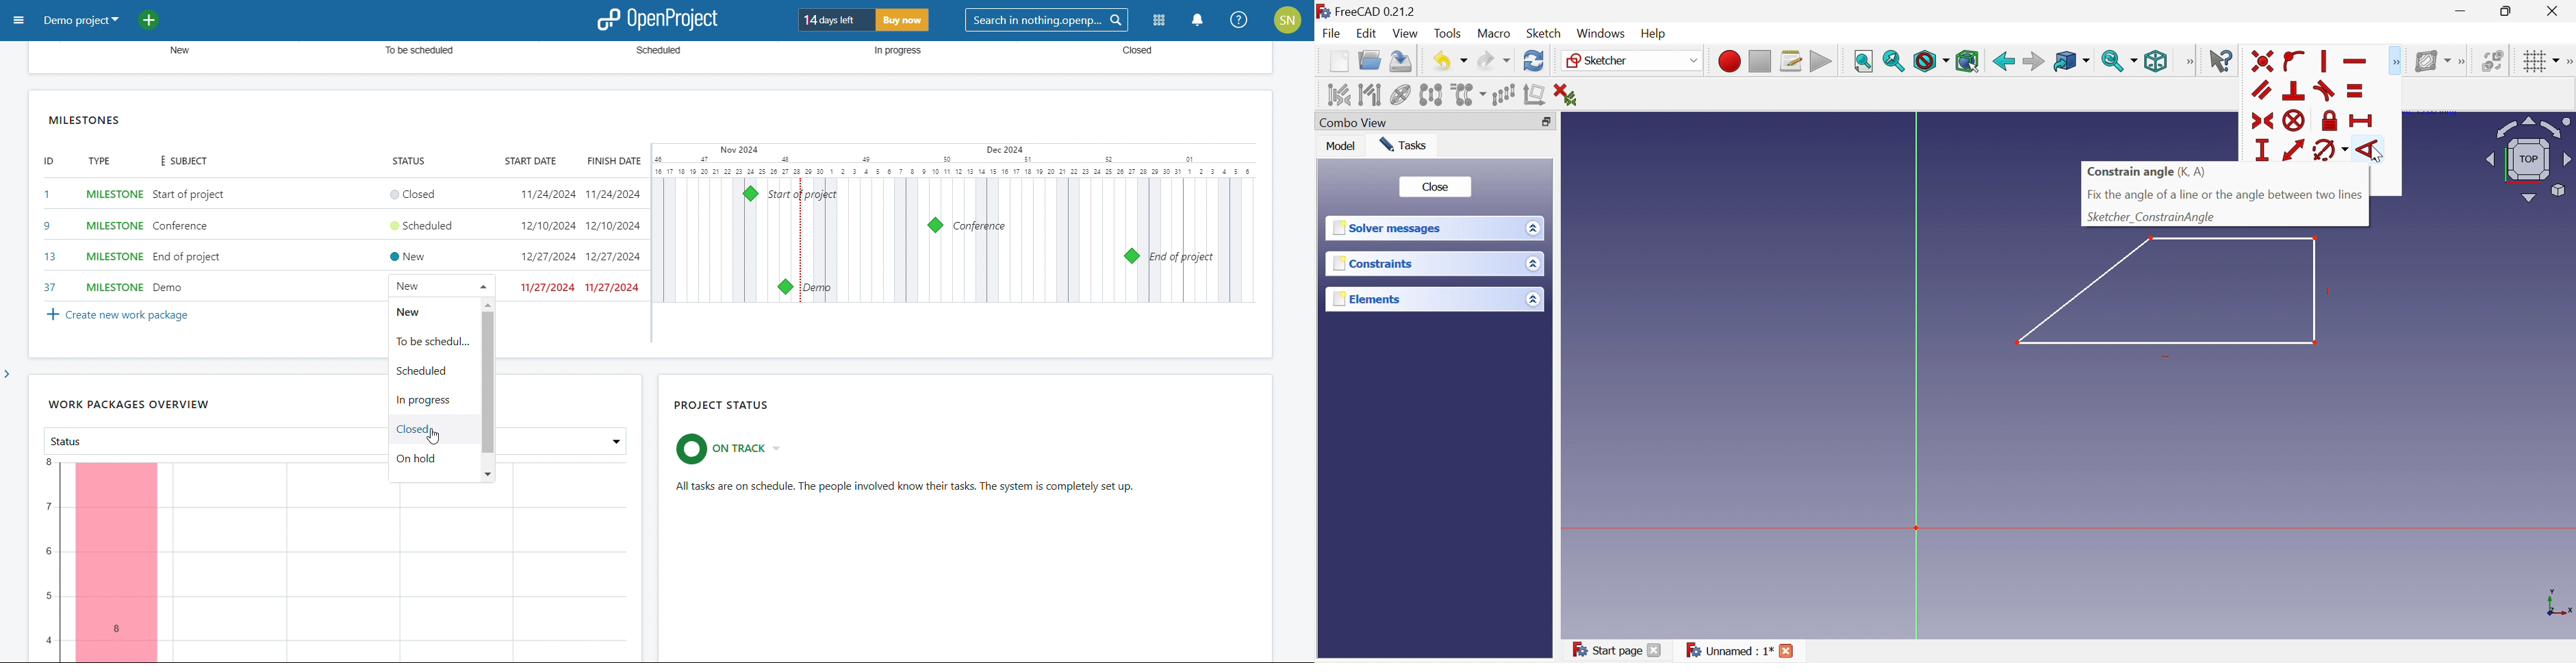 The width and height of the screenshot is (2576, 672). I want to click on Drop Down, so click(2089, 61).